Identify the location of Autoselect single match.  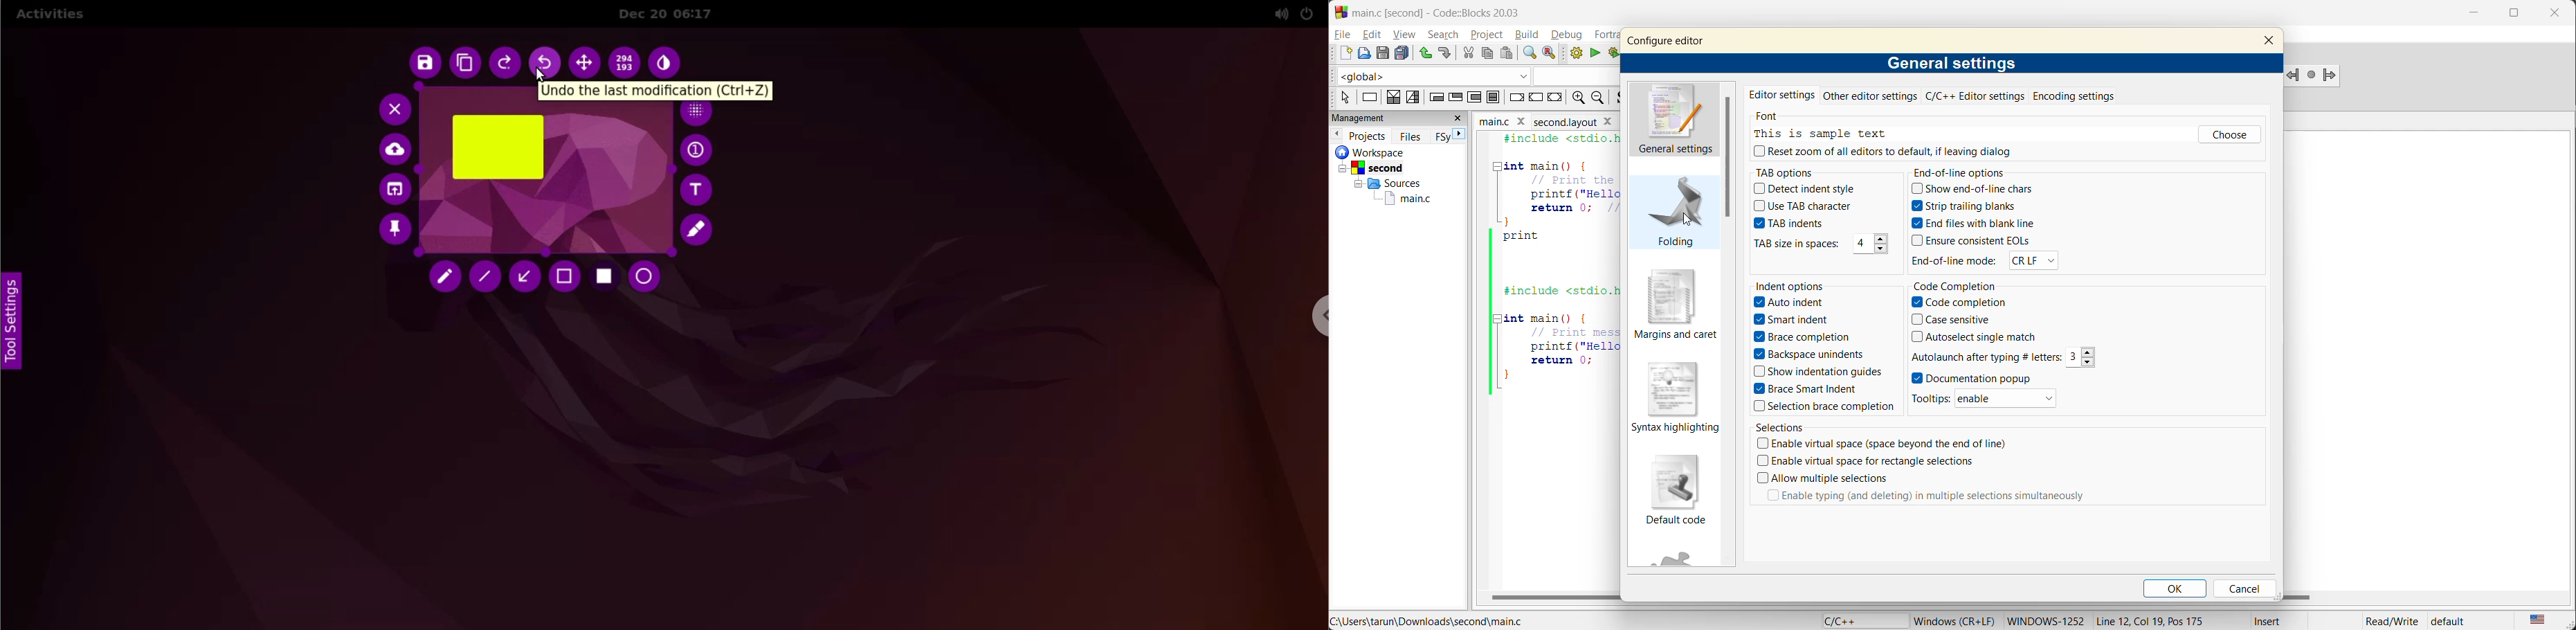
(1974, 336).